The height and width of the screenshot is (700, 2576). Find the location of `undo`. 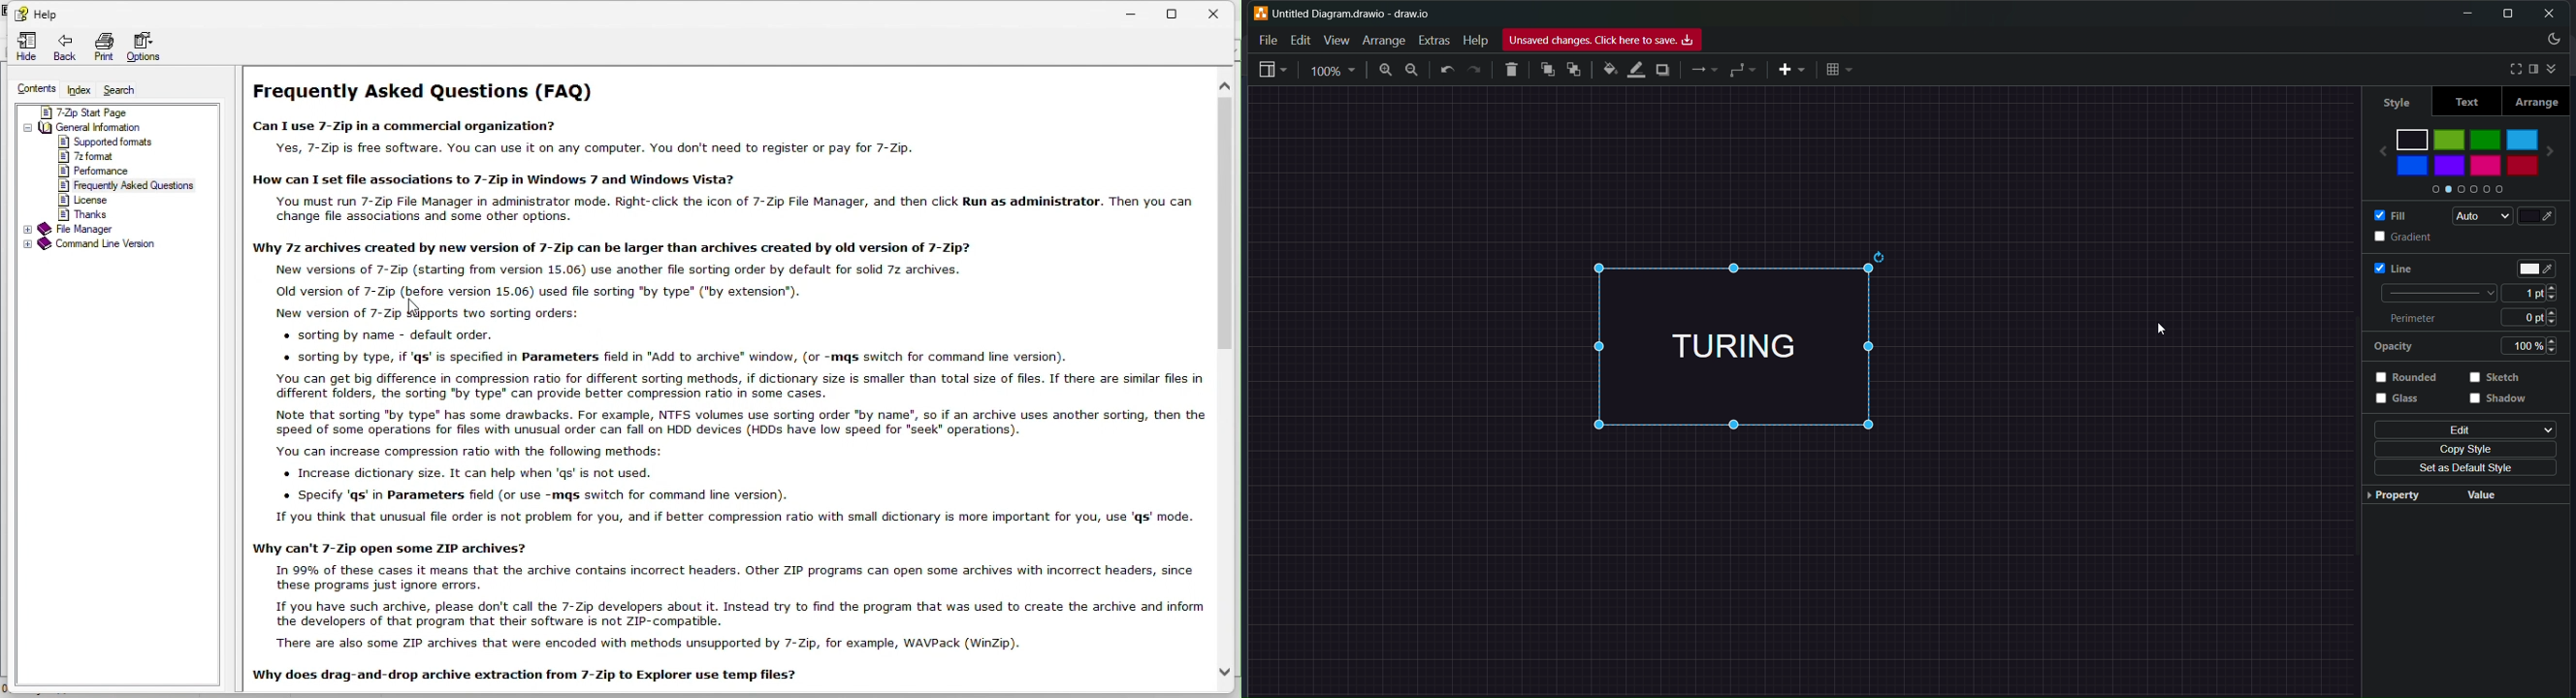

undo is located at coordinates (1449, 70).